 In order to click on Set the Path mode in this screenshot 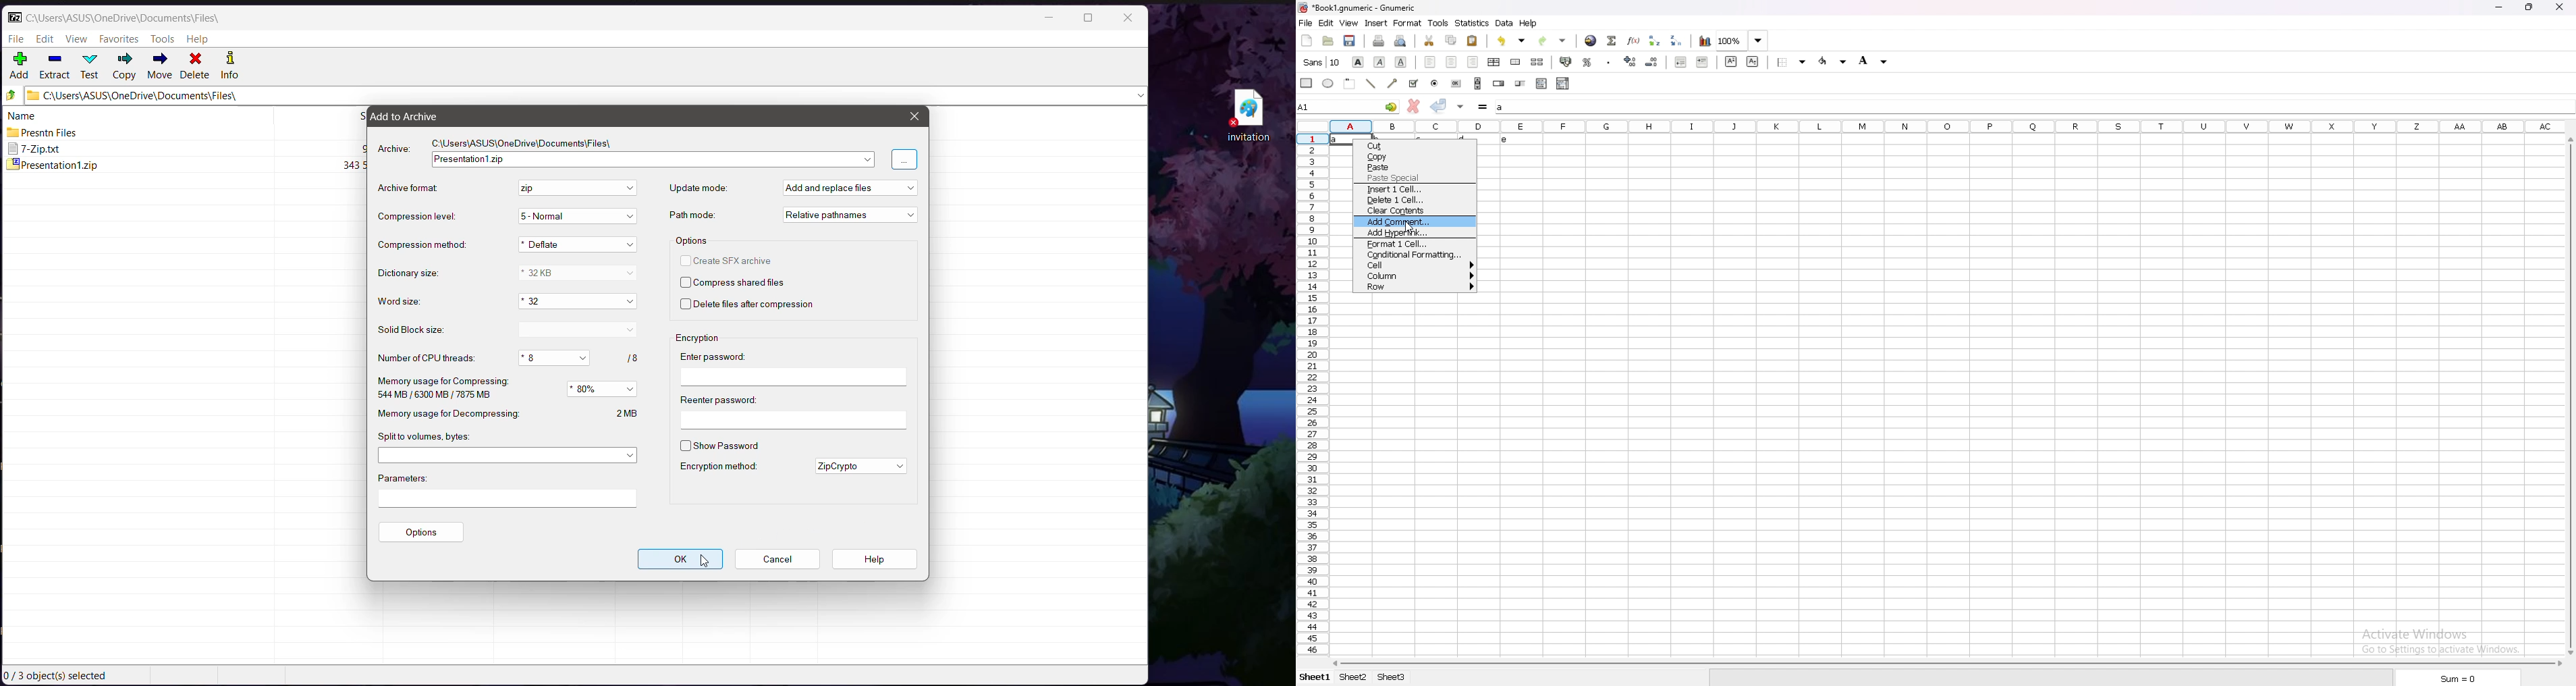, I will do `click(848, 215)`.